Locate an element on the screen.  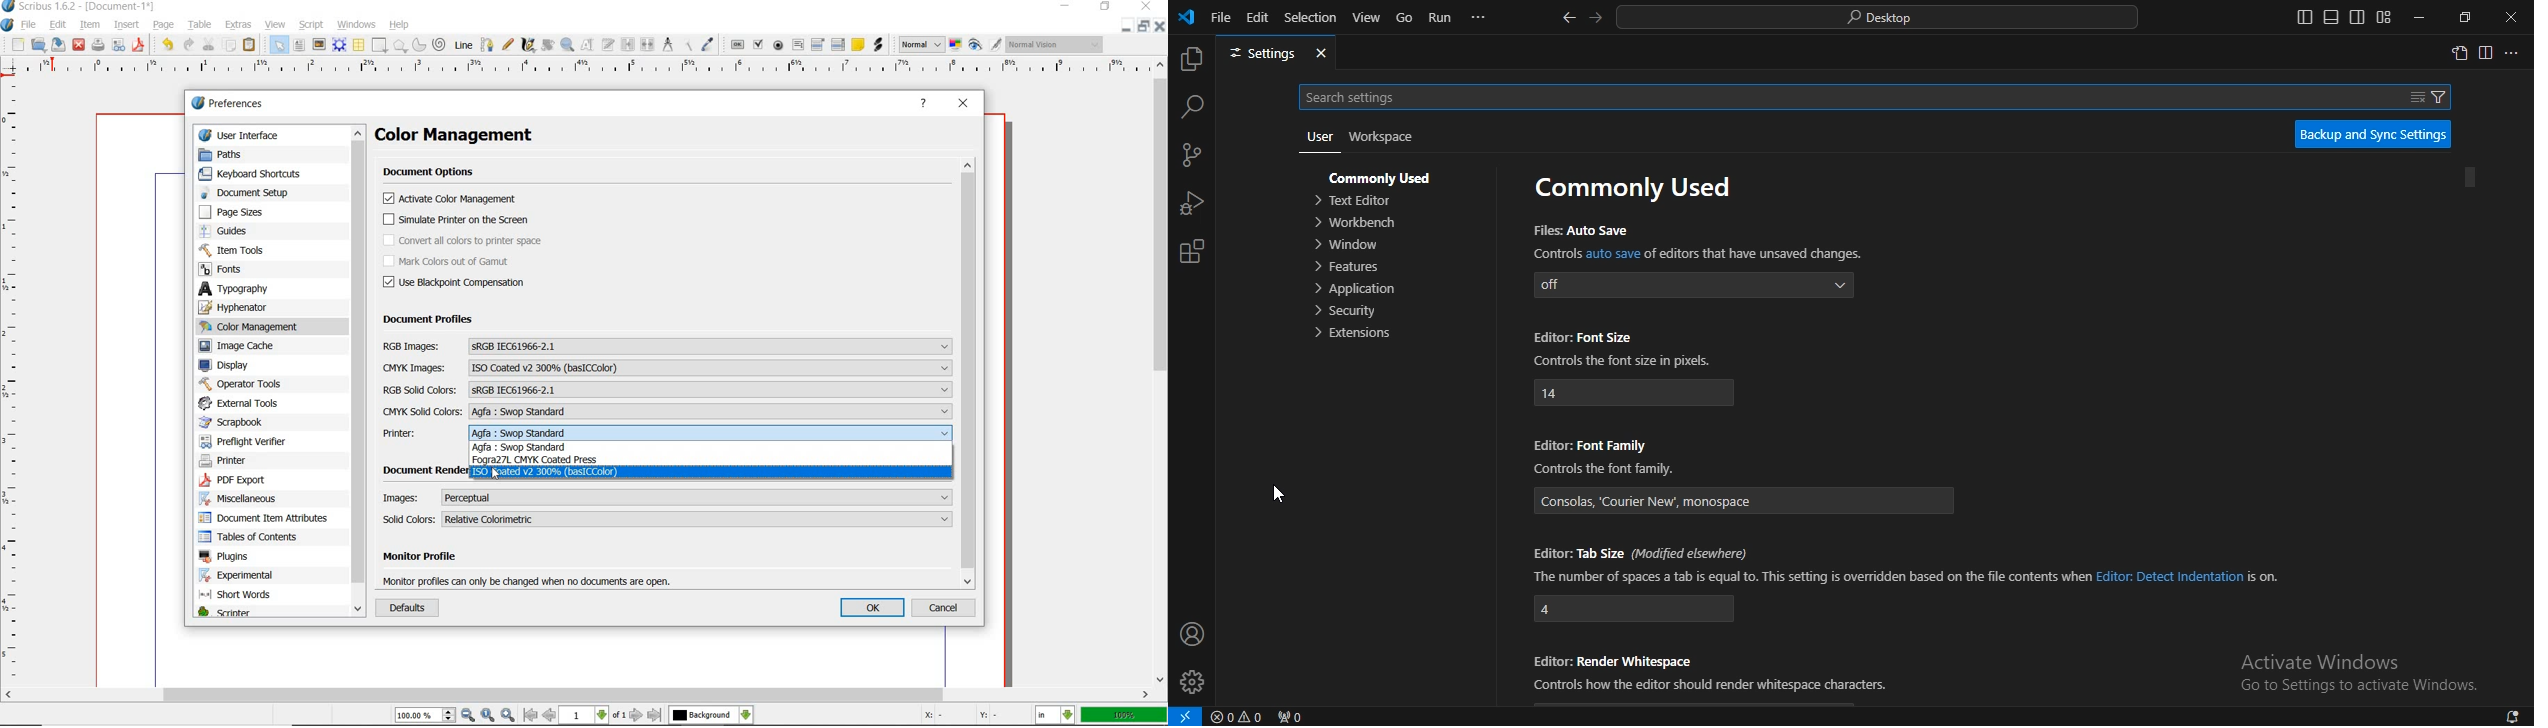
run and debug is located at coordinates (1191, 205).